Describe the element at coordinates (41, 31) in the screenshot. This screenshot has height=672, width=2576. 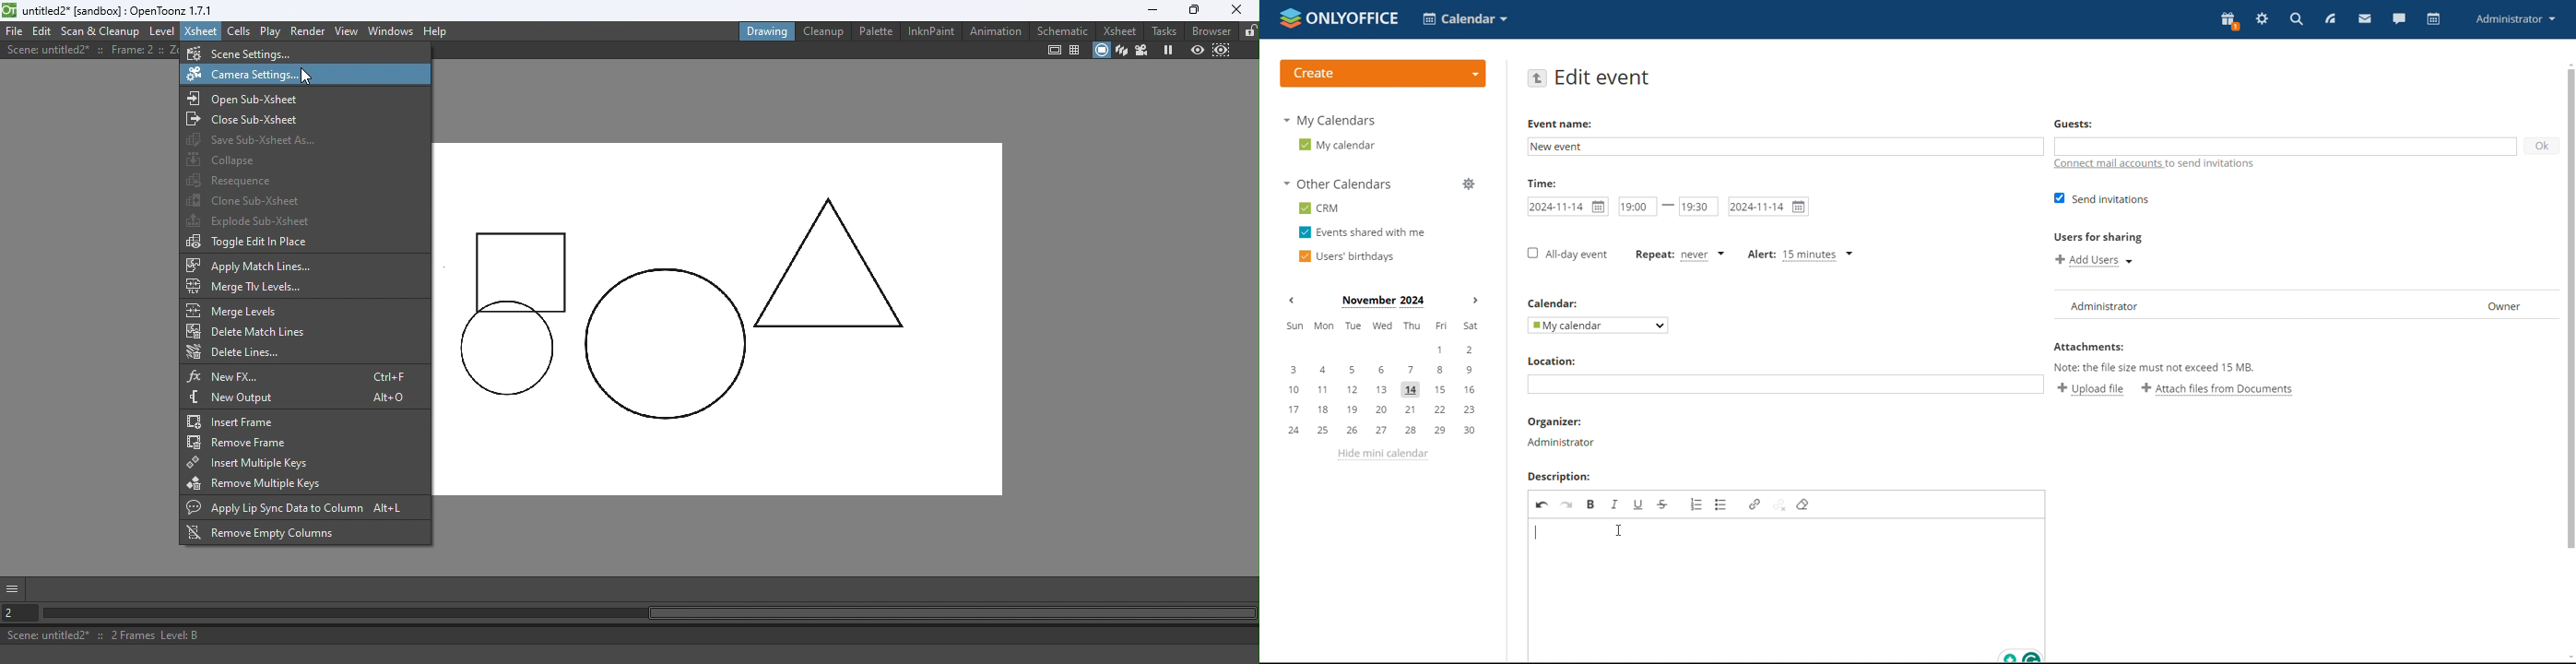
I see `Edit` at that location.